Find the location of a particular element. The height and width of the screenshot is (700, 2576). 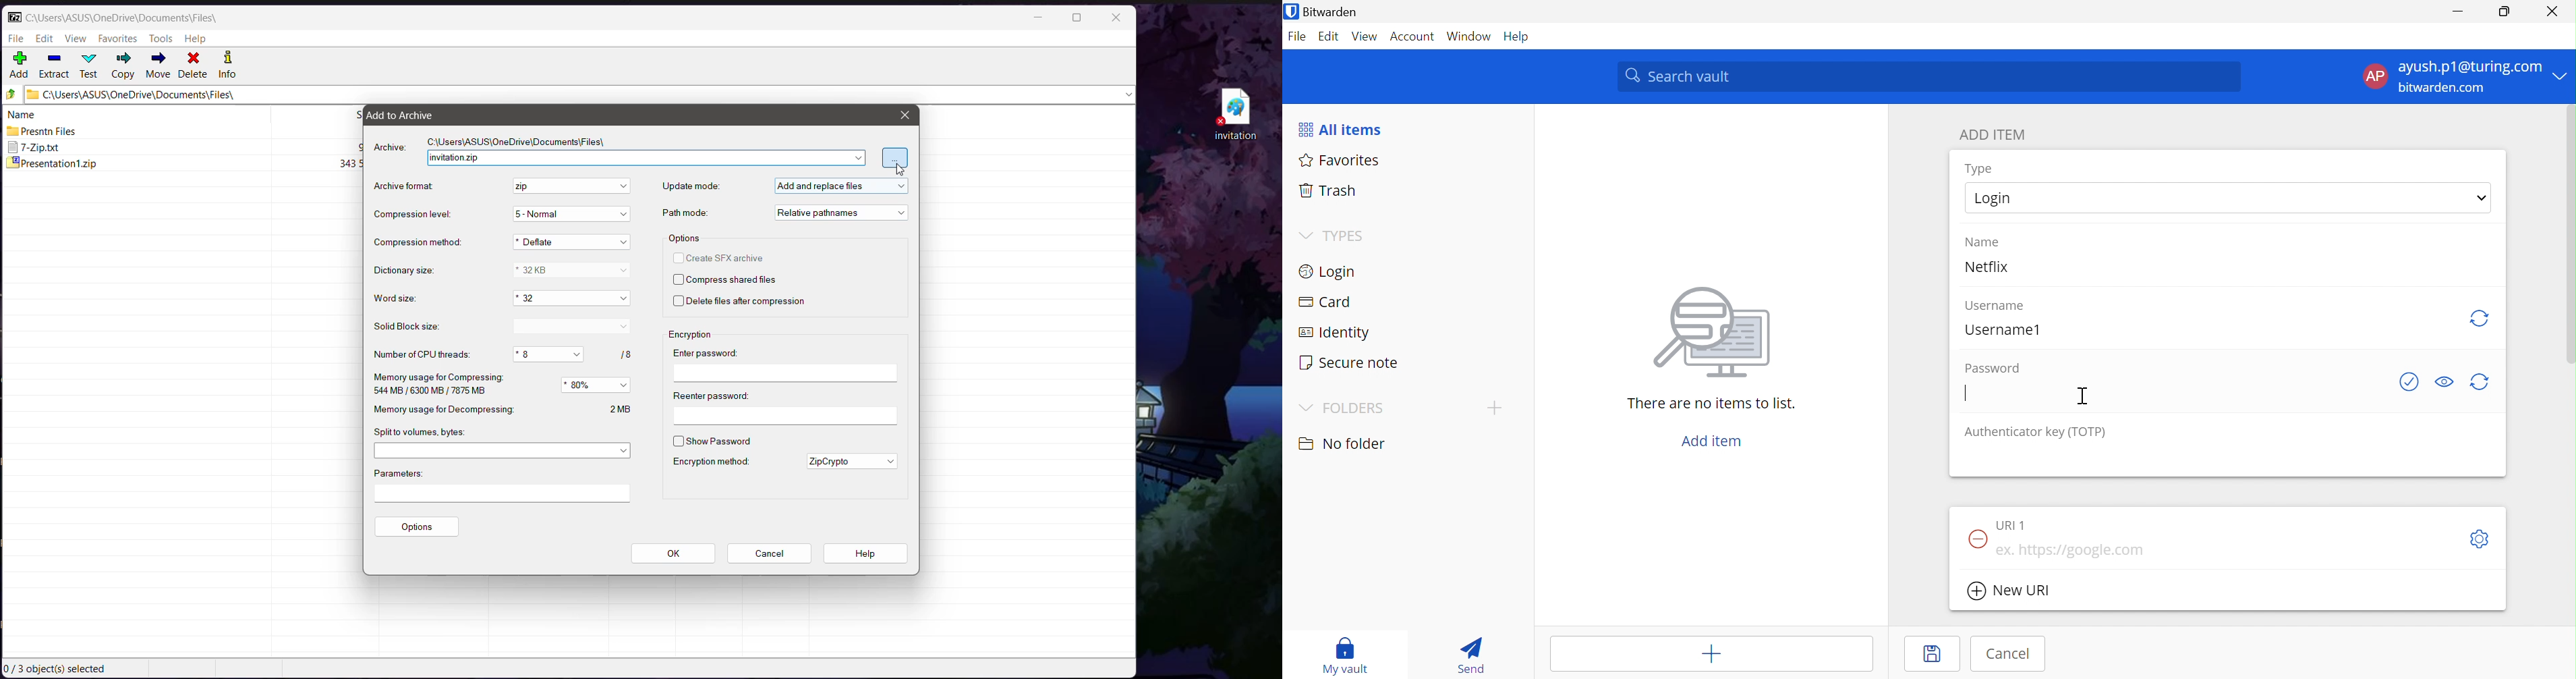

Username is located at coordinates (1995, 306).